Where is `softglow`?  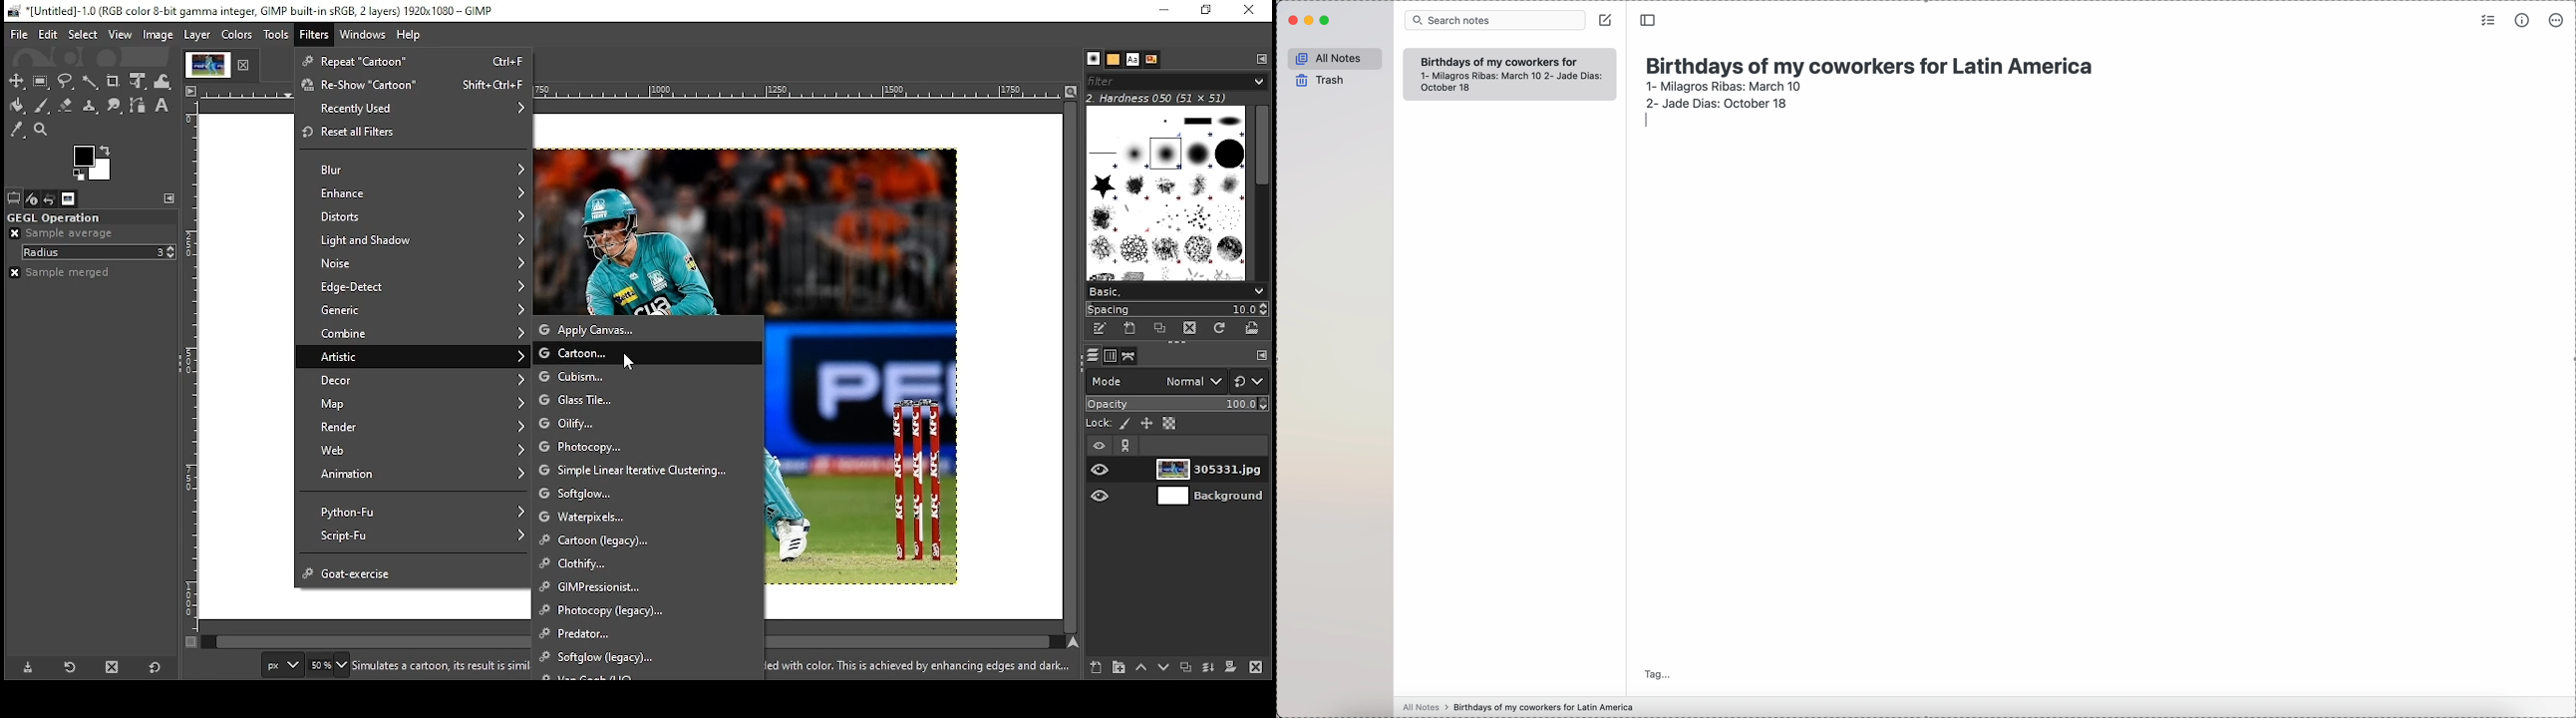 softglow is located at coordinates (647, 495).